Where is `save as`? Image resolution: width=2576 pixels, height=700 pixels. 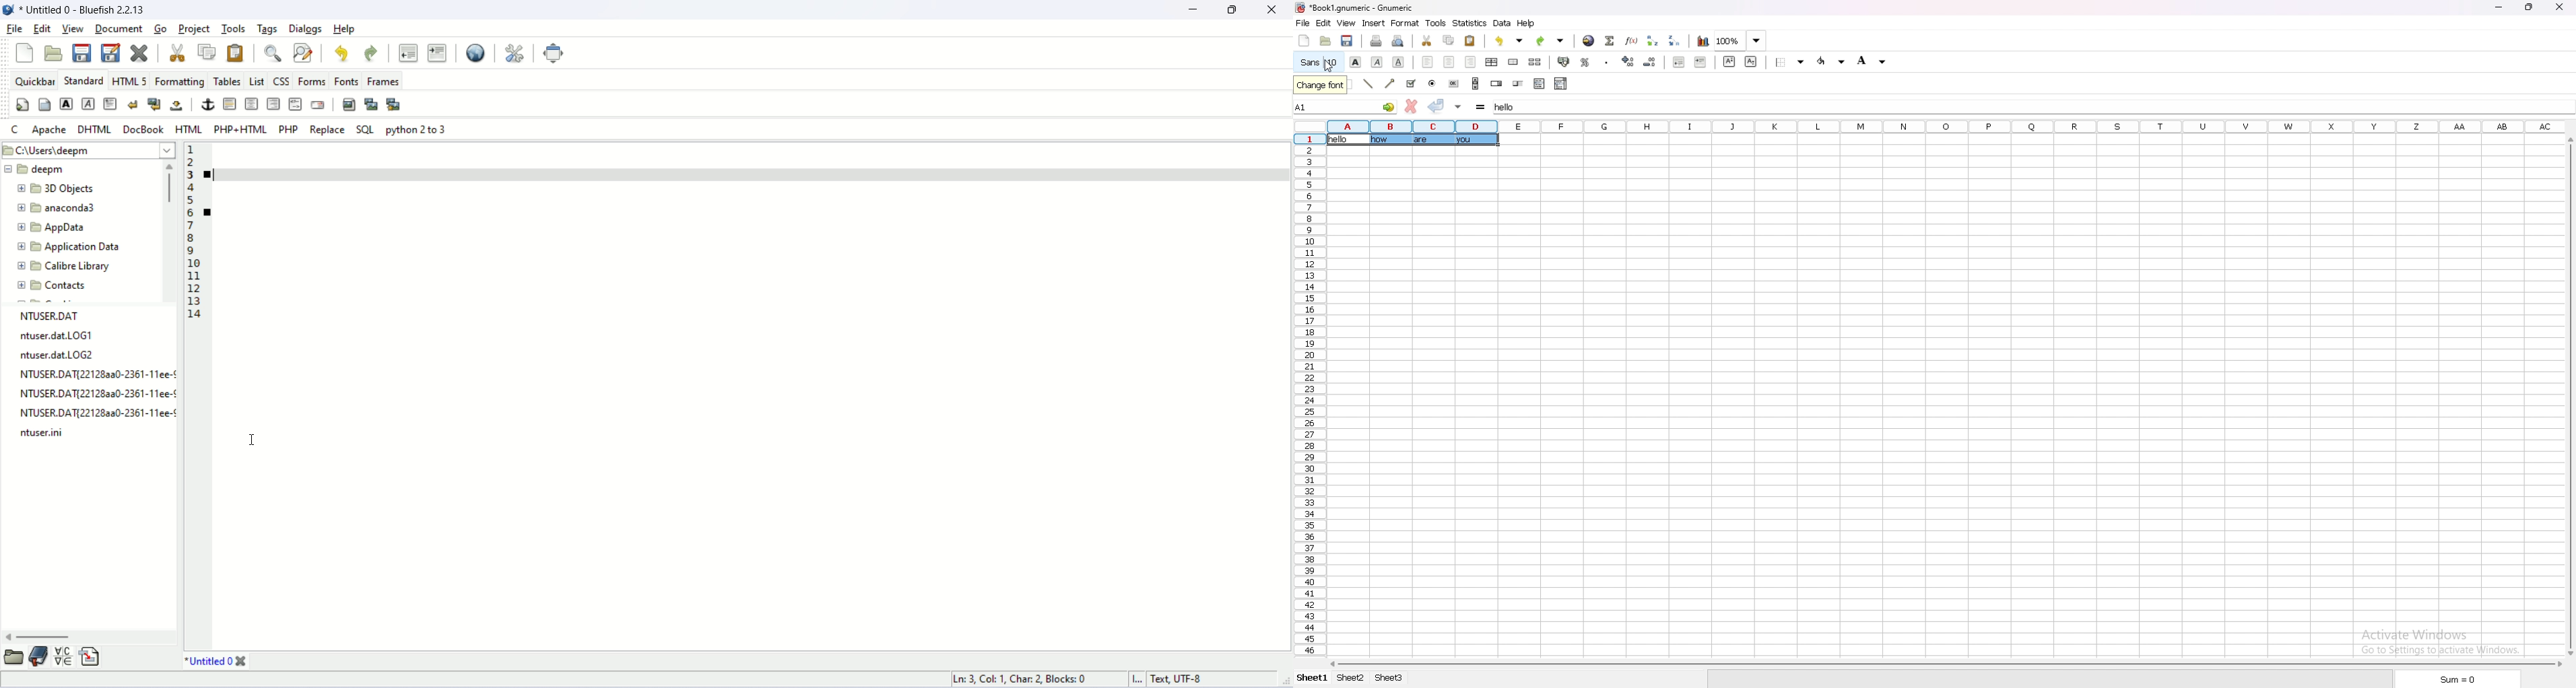
save as is located at coordinates (110, 53).